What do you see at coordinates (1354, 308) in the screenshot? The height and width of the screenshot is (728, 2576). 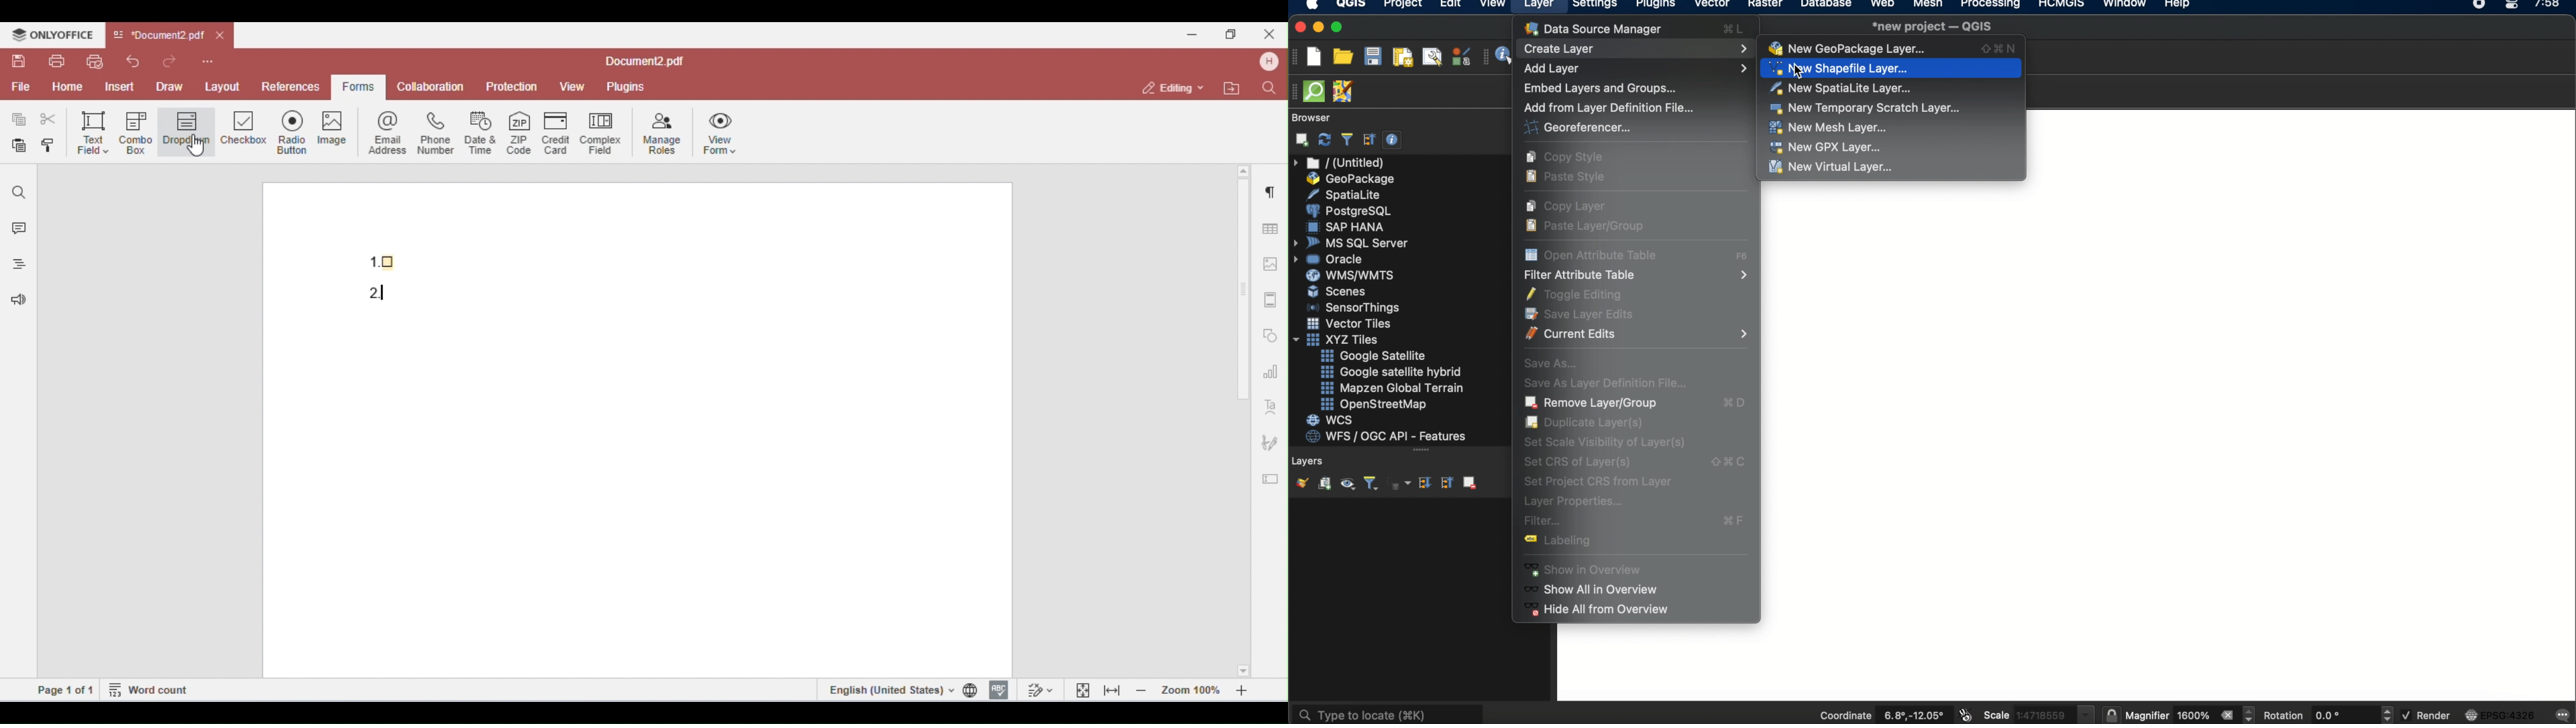 I see `sensorthings` at bounding box center [1354, 308].